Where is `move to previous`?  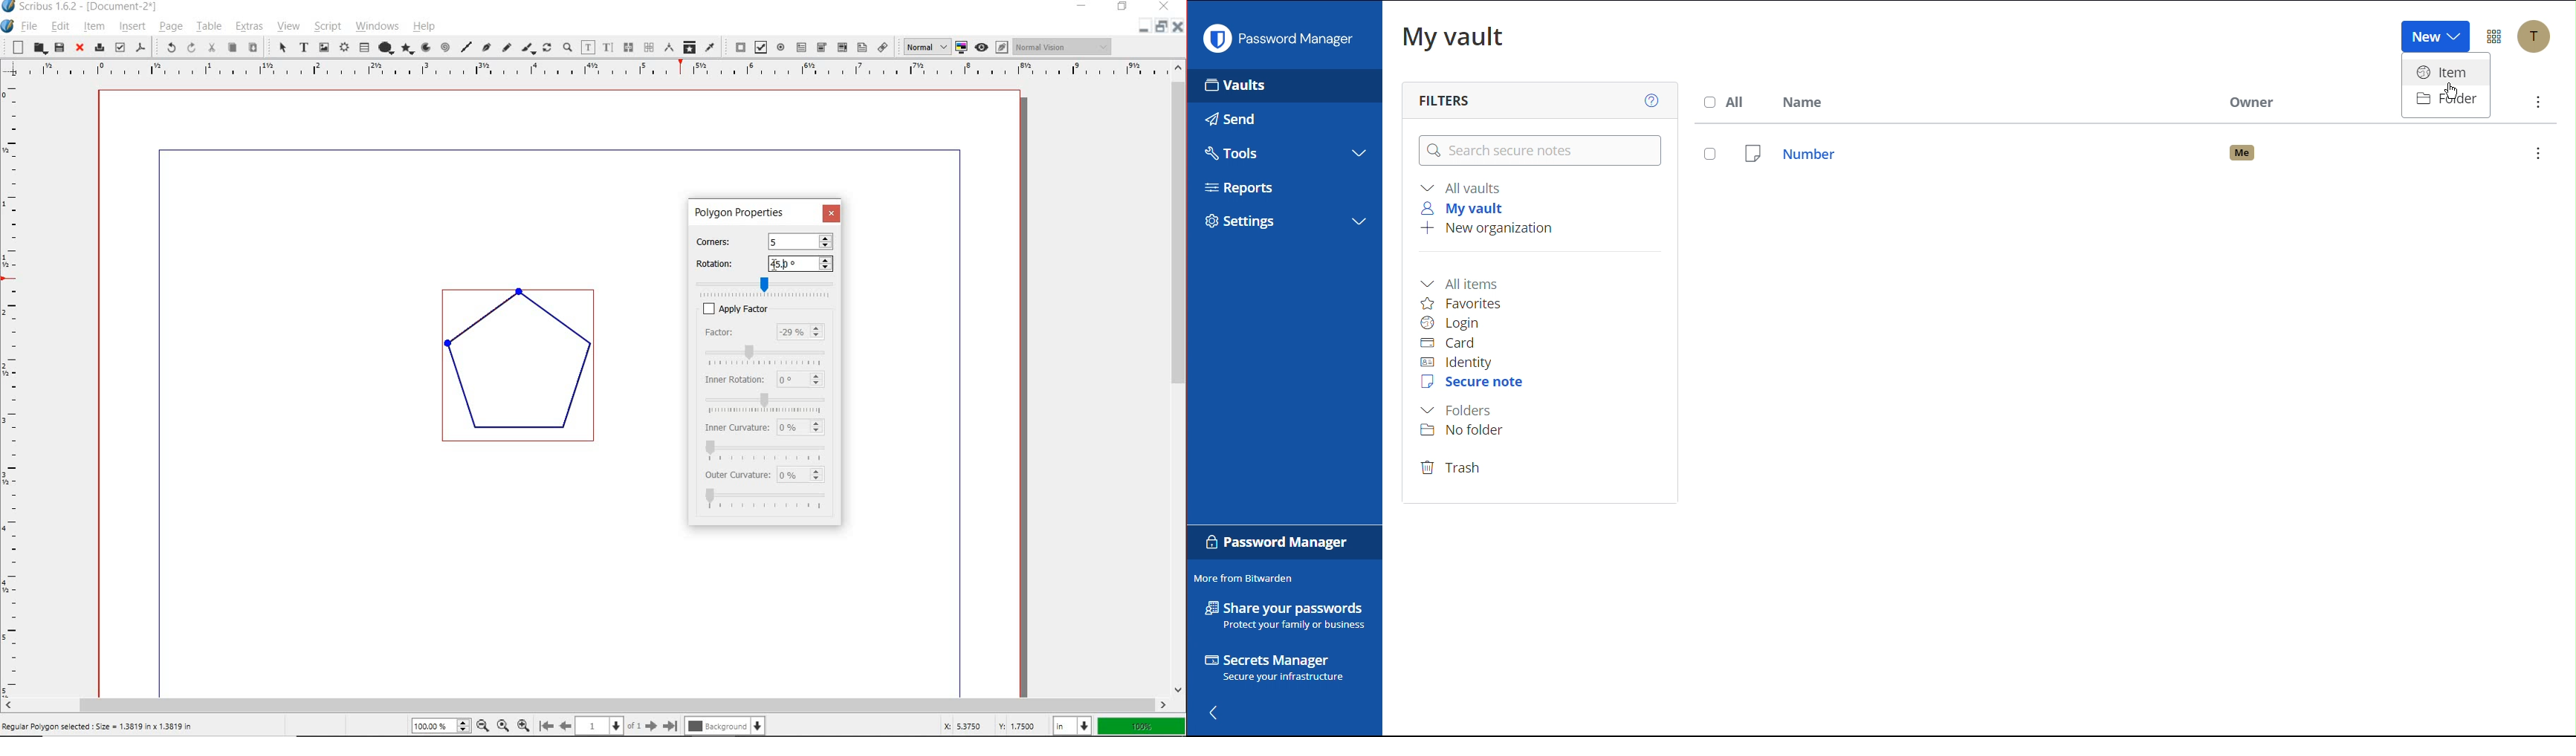
move to previous is located at coordinates (571, 725).